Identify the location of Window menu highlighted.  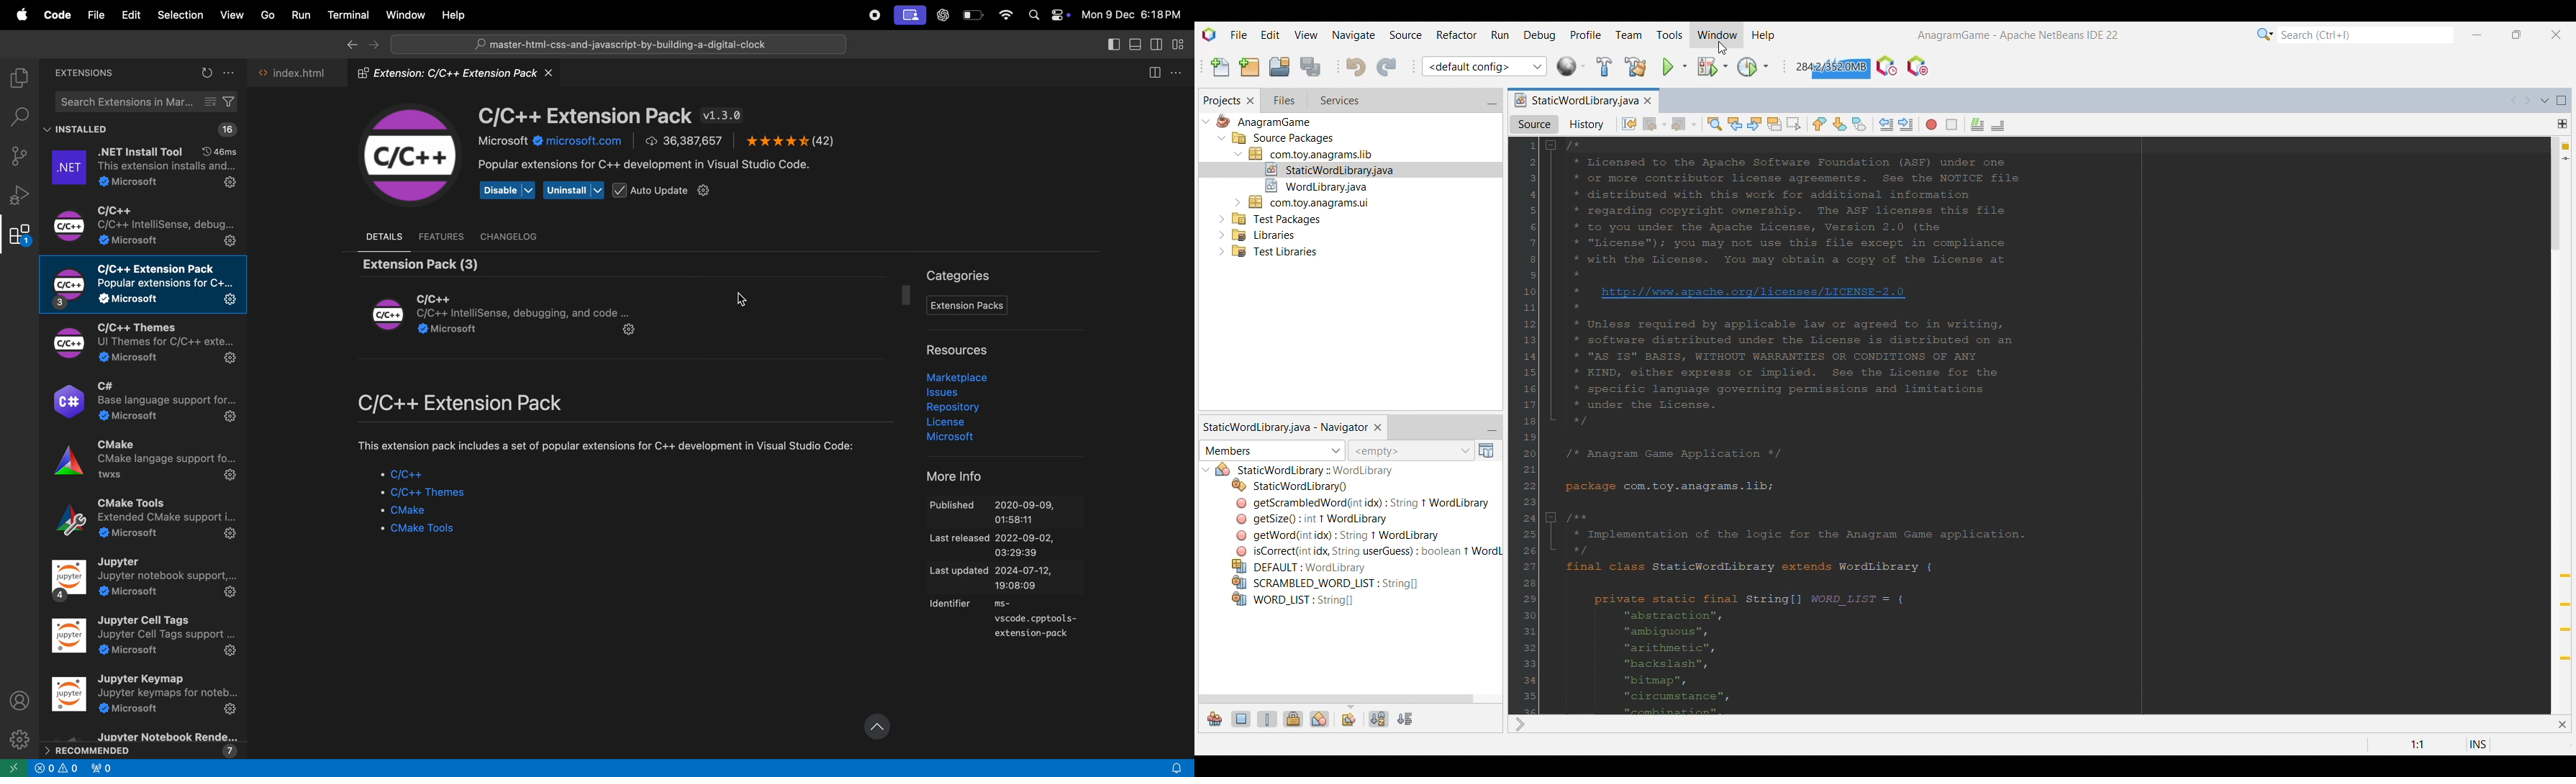
(1718, 35).